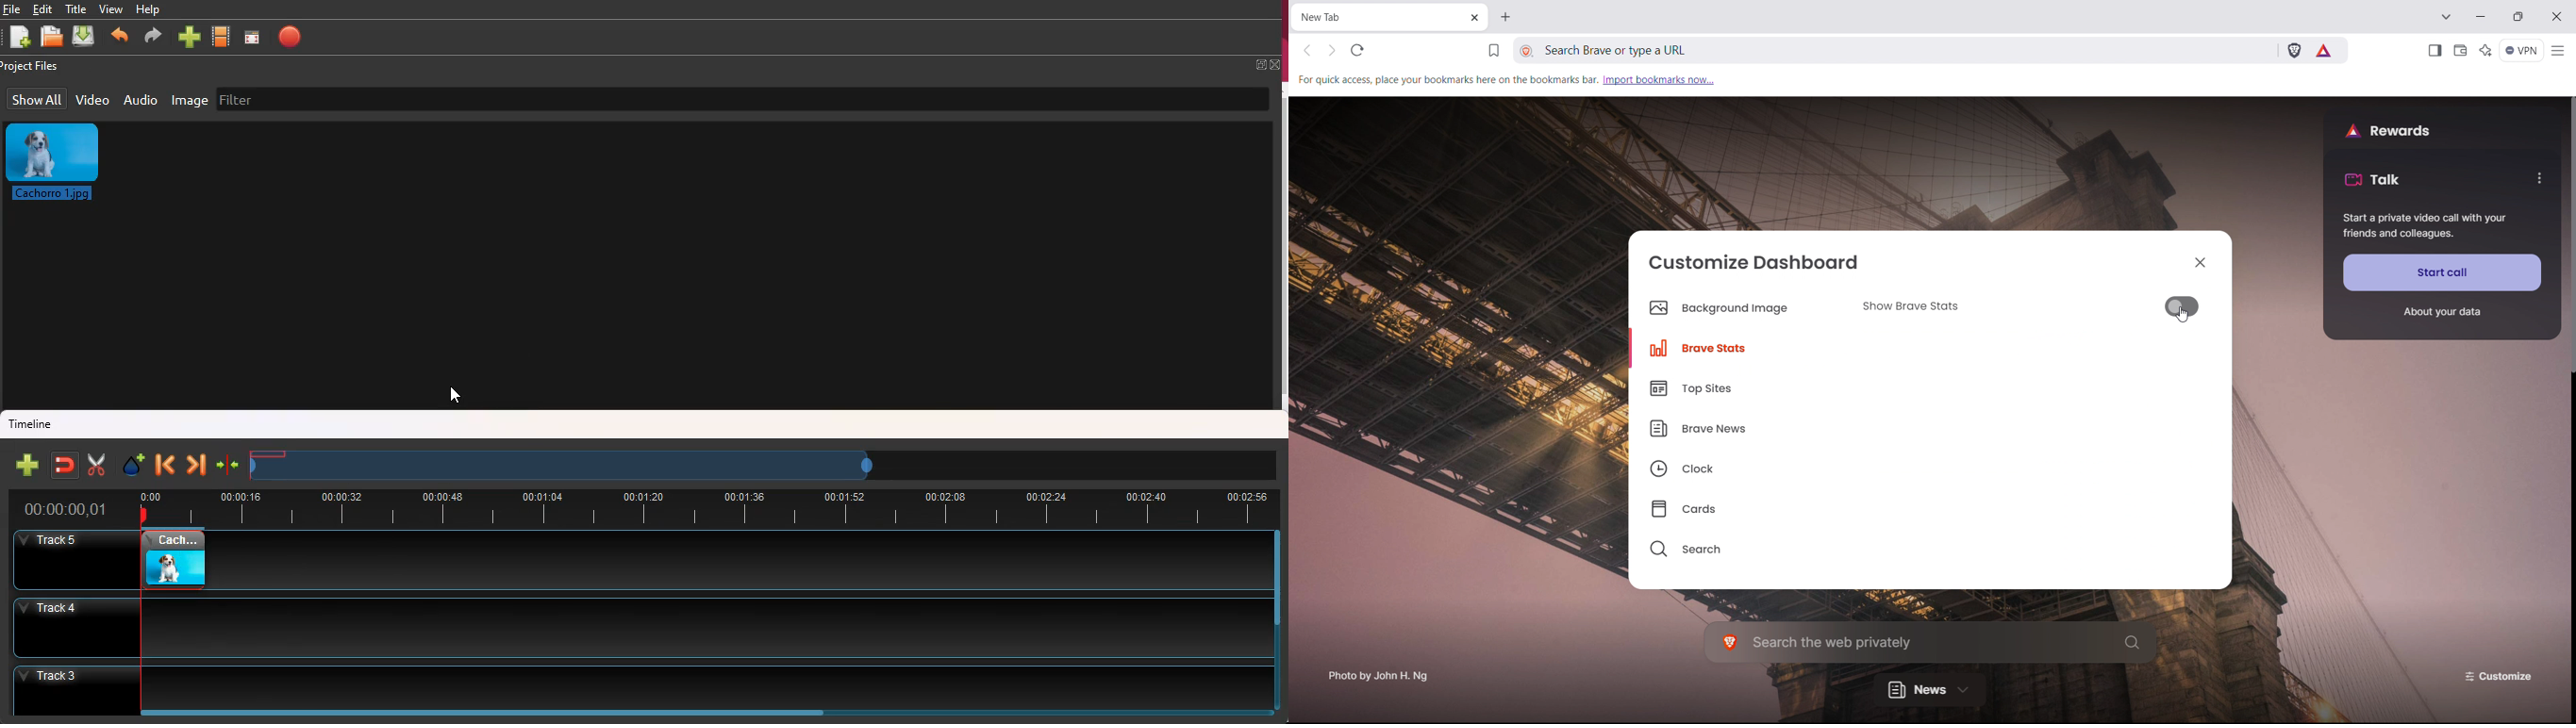 This screenshot has width=2576, height=728. Describe the element at coordinates (190, 101) in the screenshot. I see `image` at that location.